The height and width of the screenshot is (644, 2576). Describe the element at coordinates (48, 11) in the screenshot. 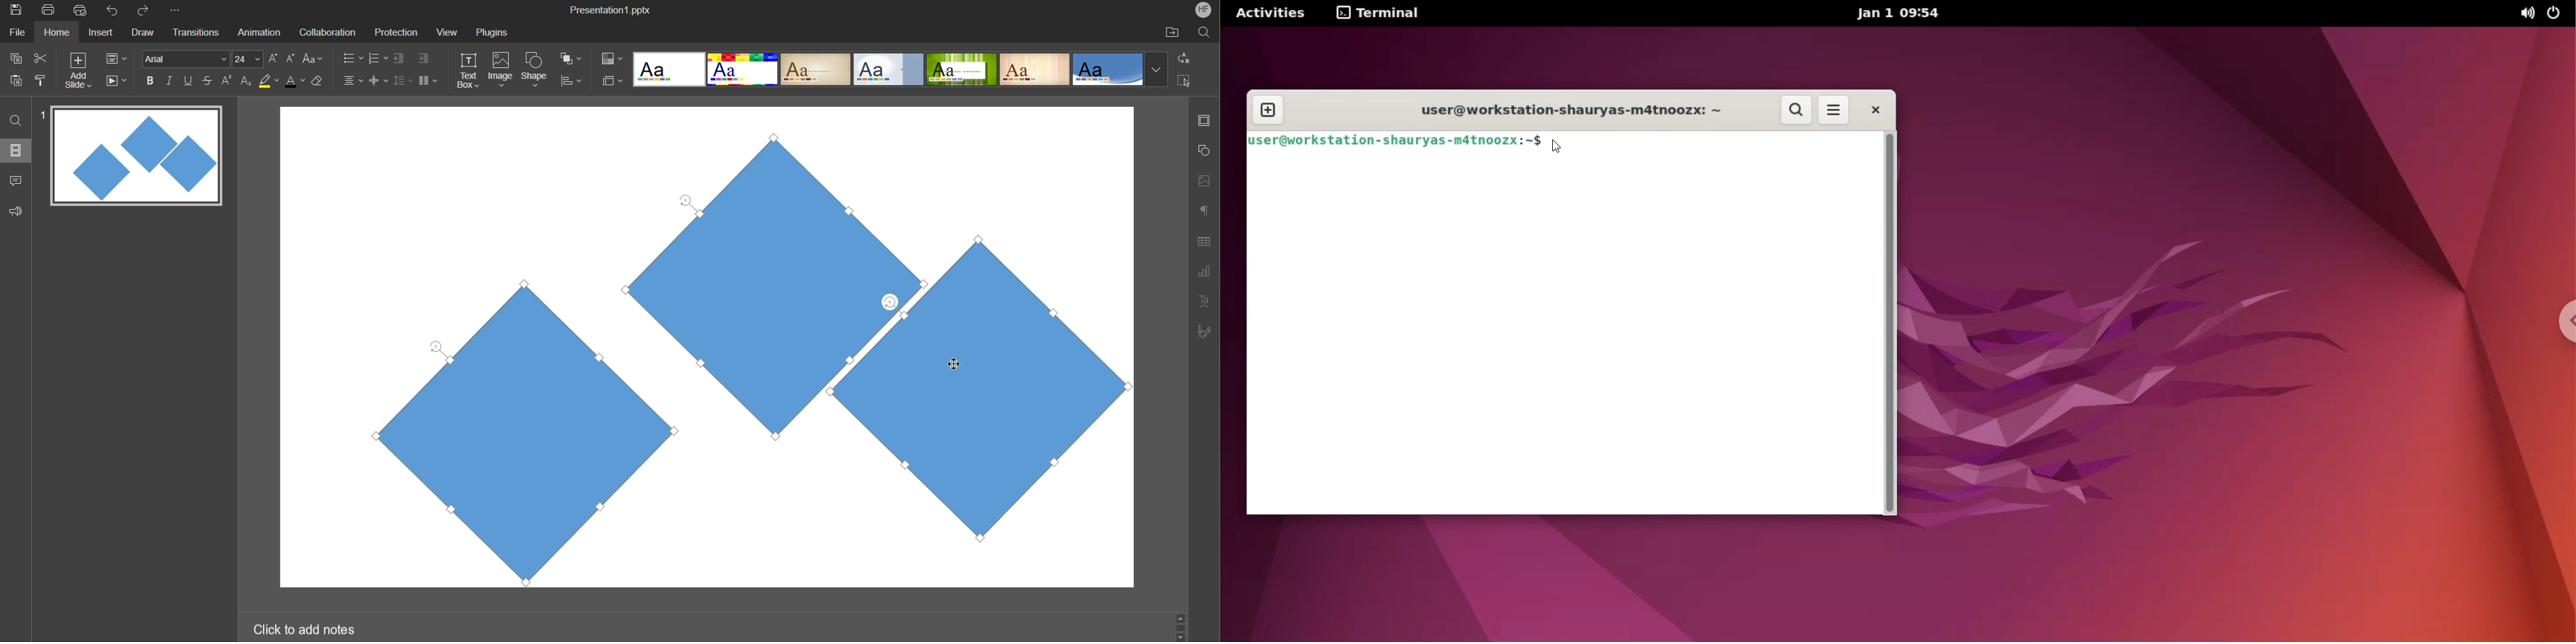

I see `Print` at that location.